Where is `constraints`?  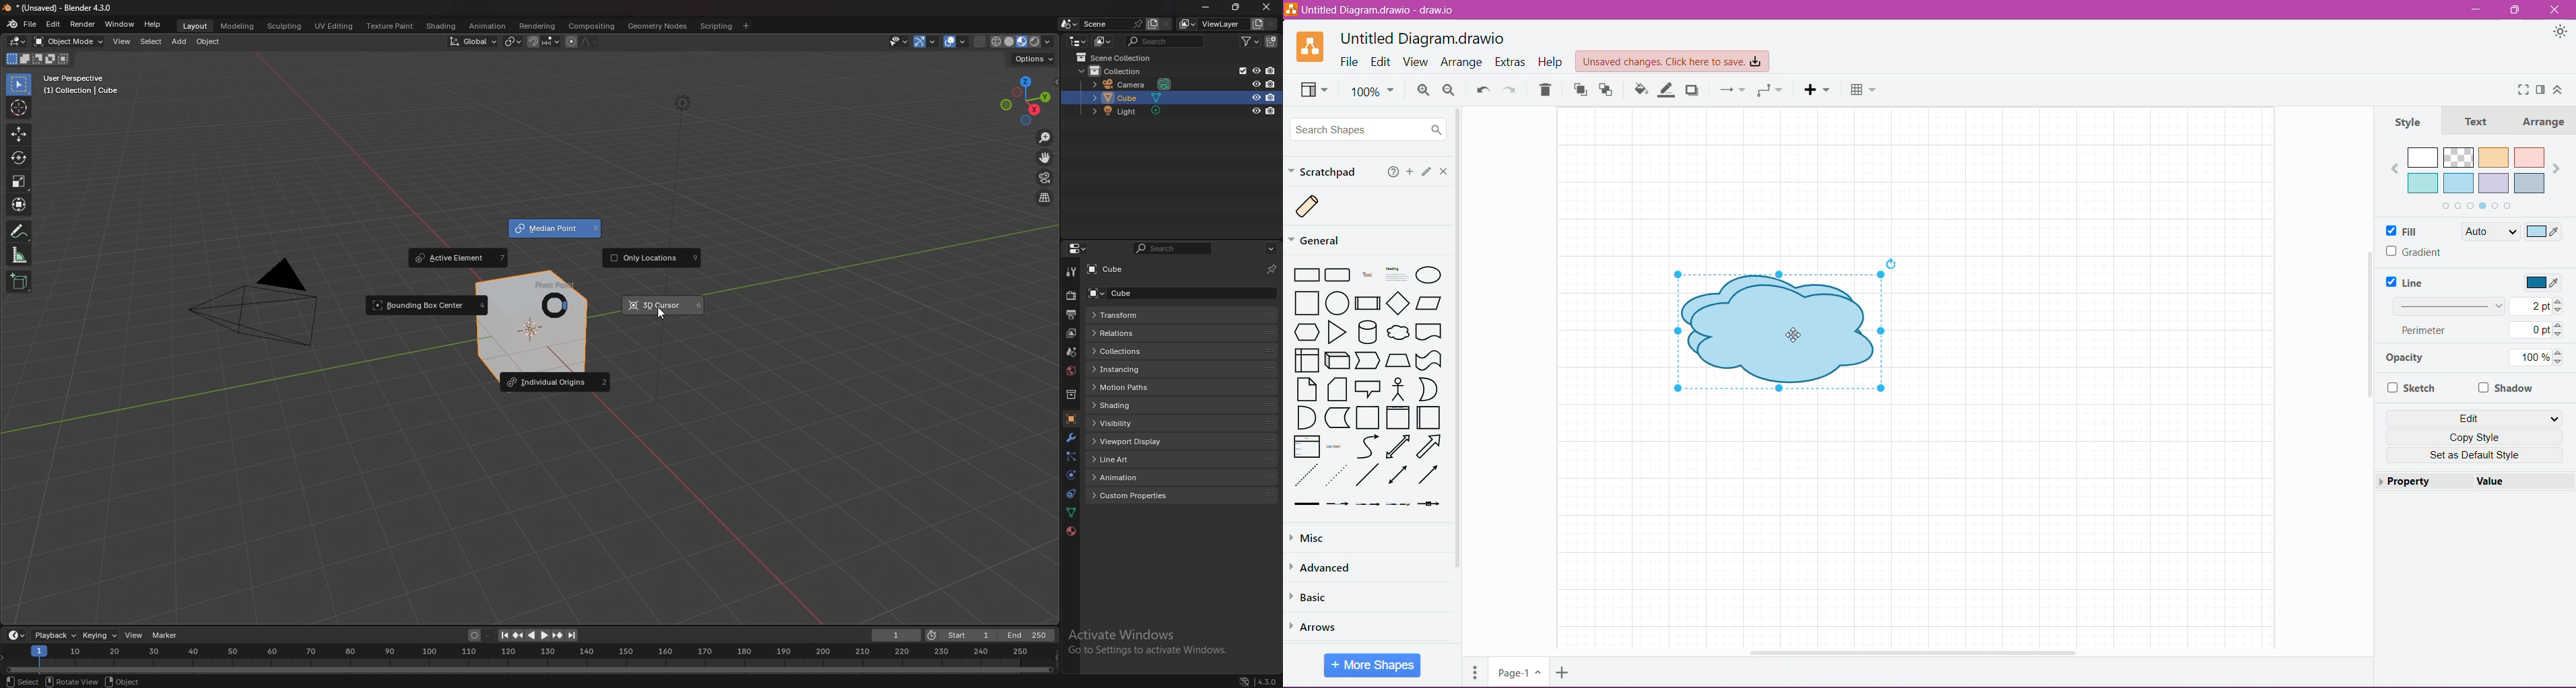
constraints is located at coordinates (1069, 494).